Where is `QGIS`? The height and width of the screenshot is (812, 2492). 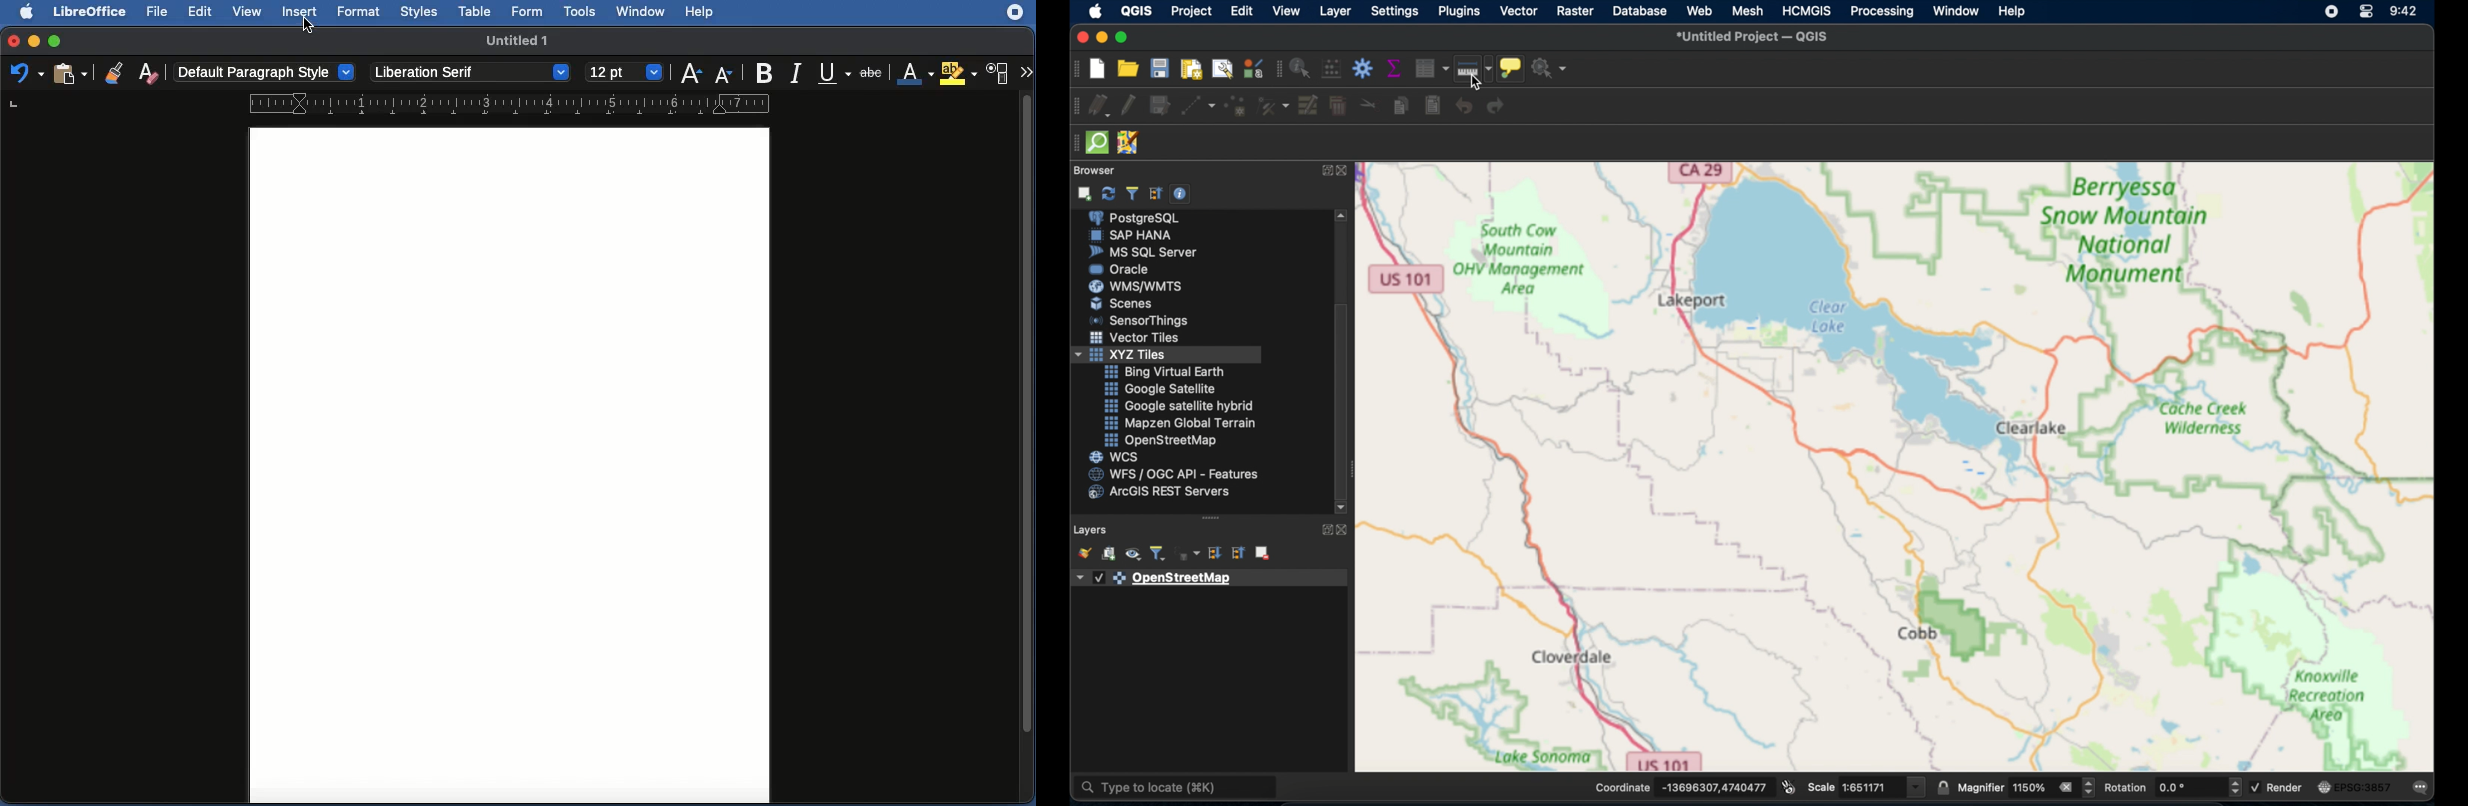
QGIS is located at coordinates (1137, 10).